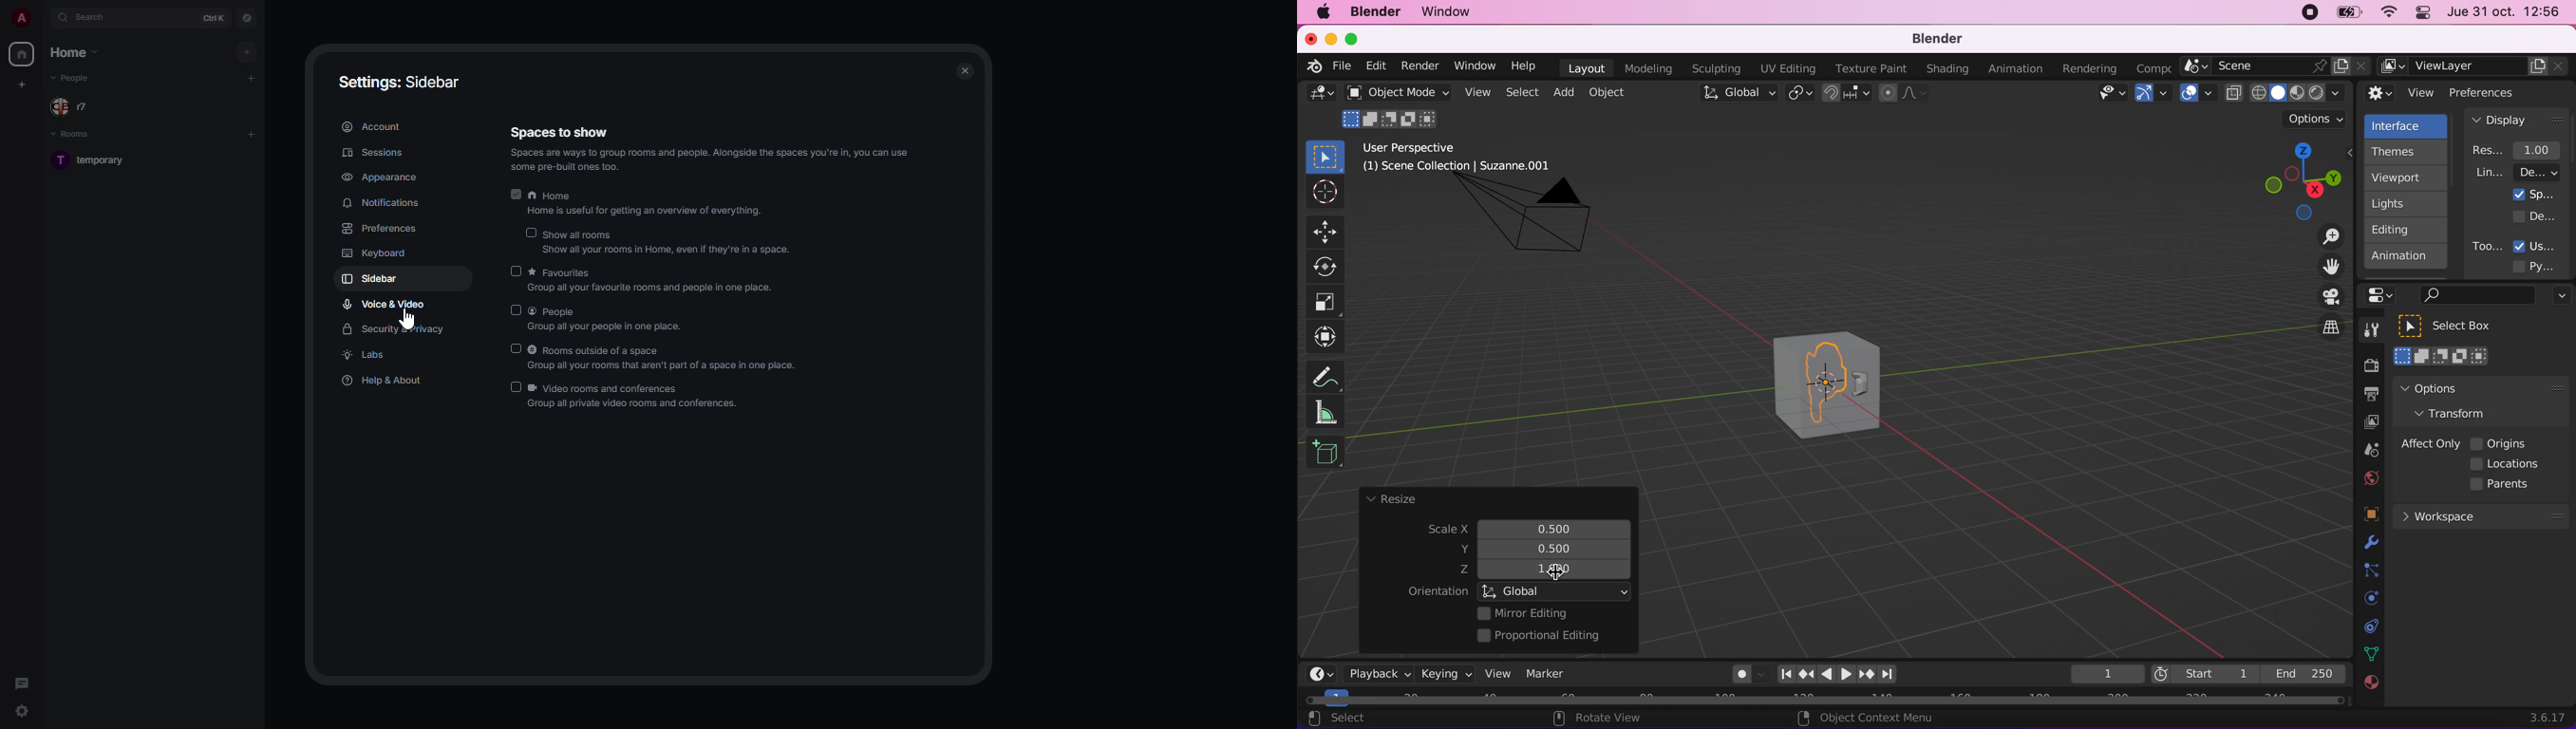  What do you see at coordinates (372, 126) in the screenshot?
I see `account` at bounding box center [372, 126].